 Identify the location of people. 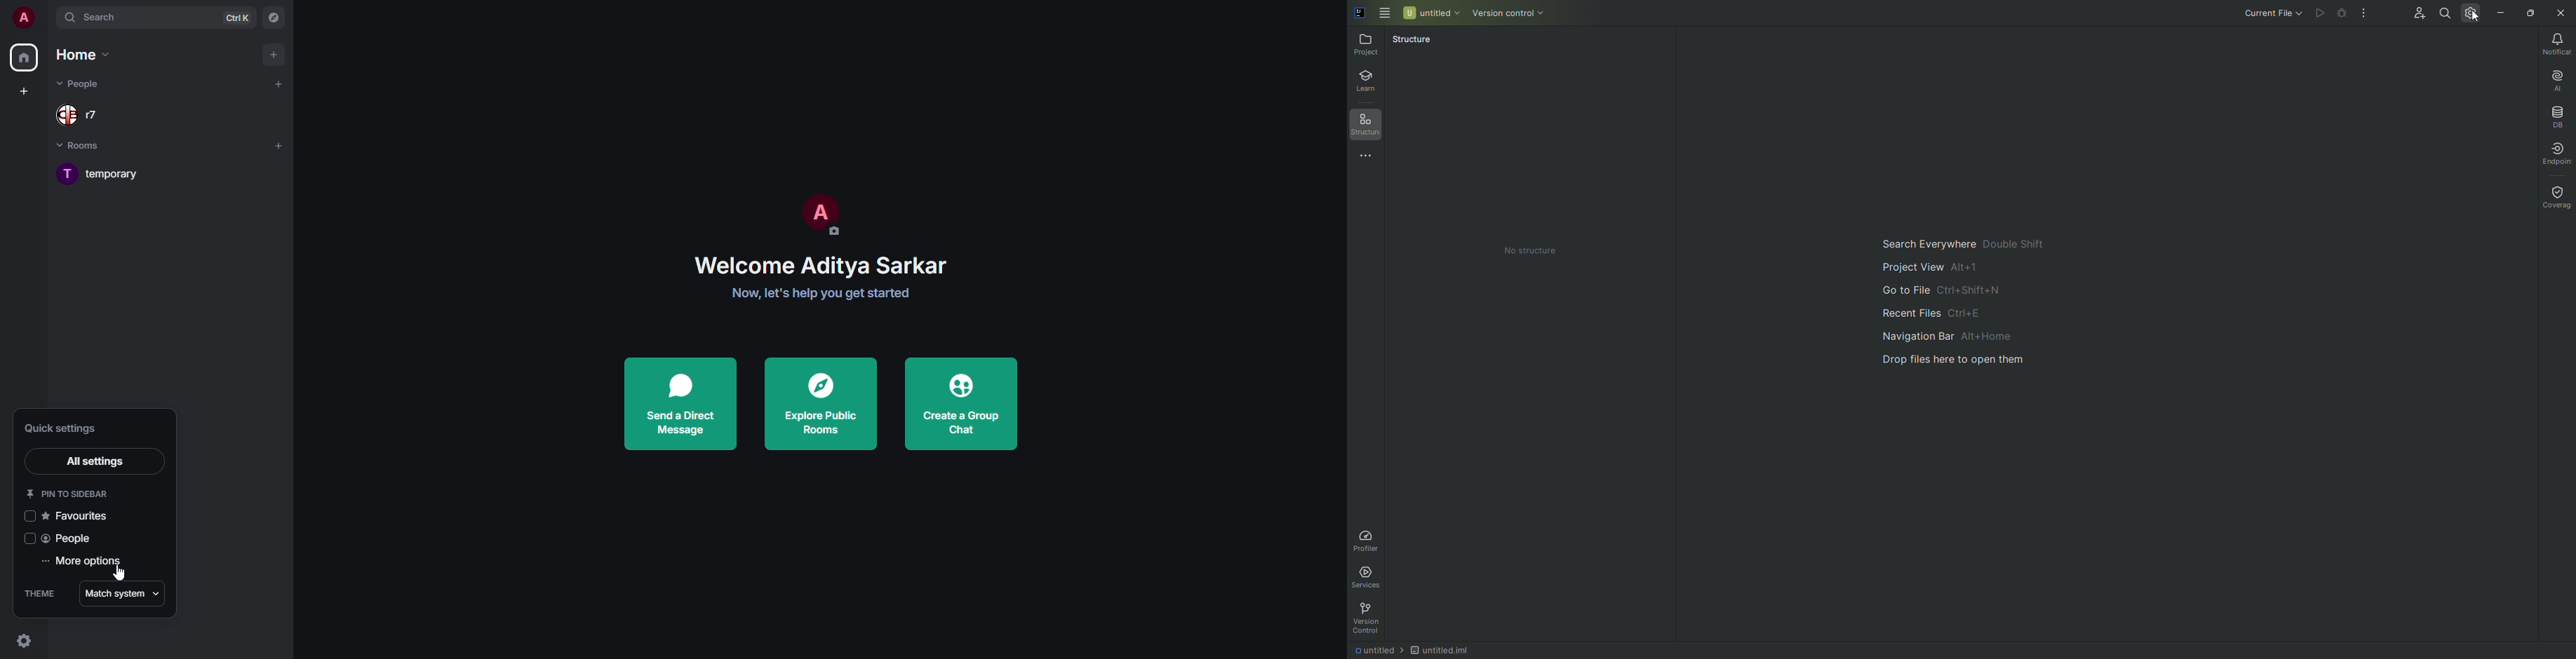
(81, 83).